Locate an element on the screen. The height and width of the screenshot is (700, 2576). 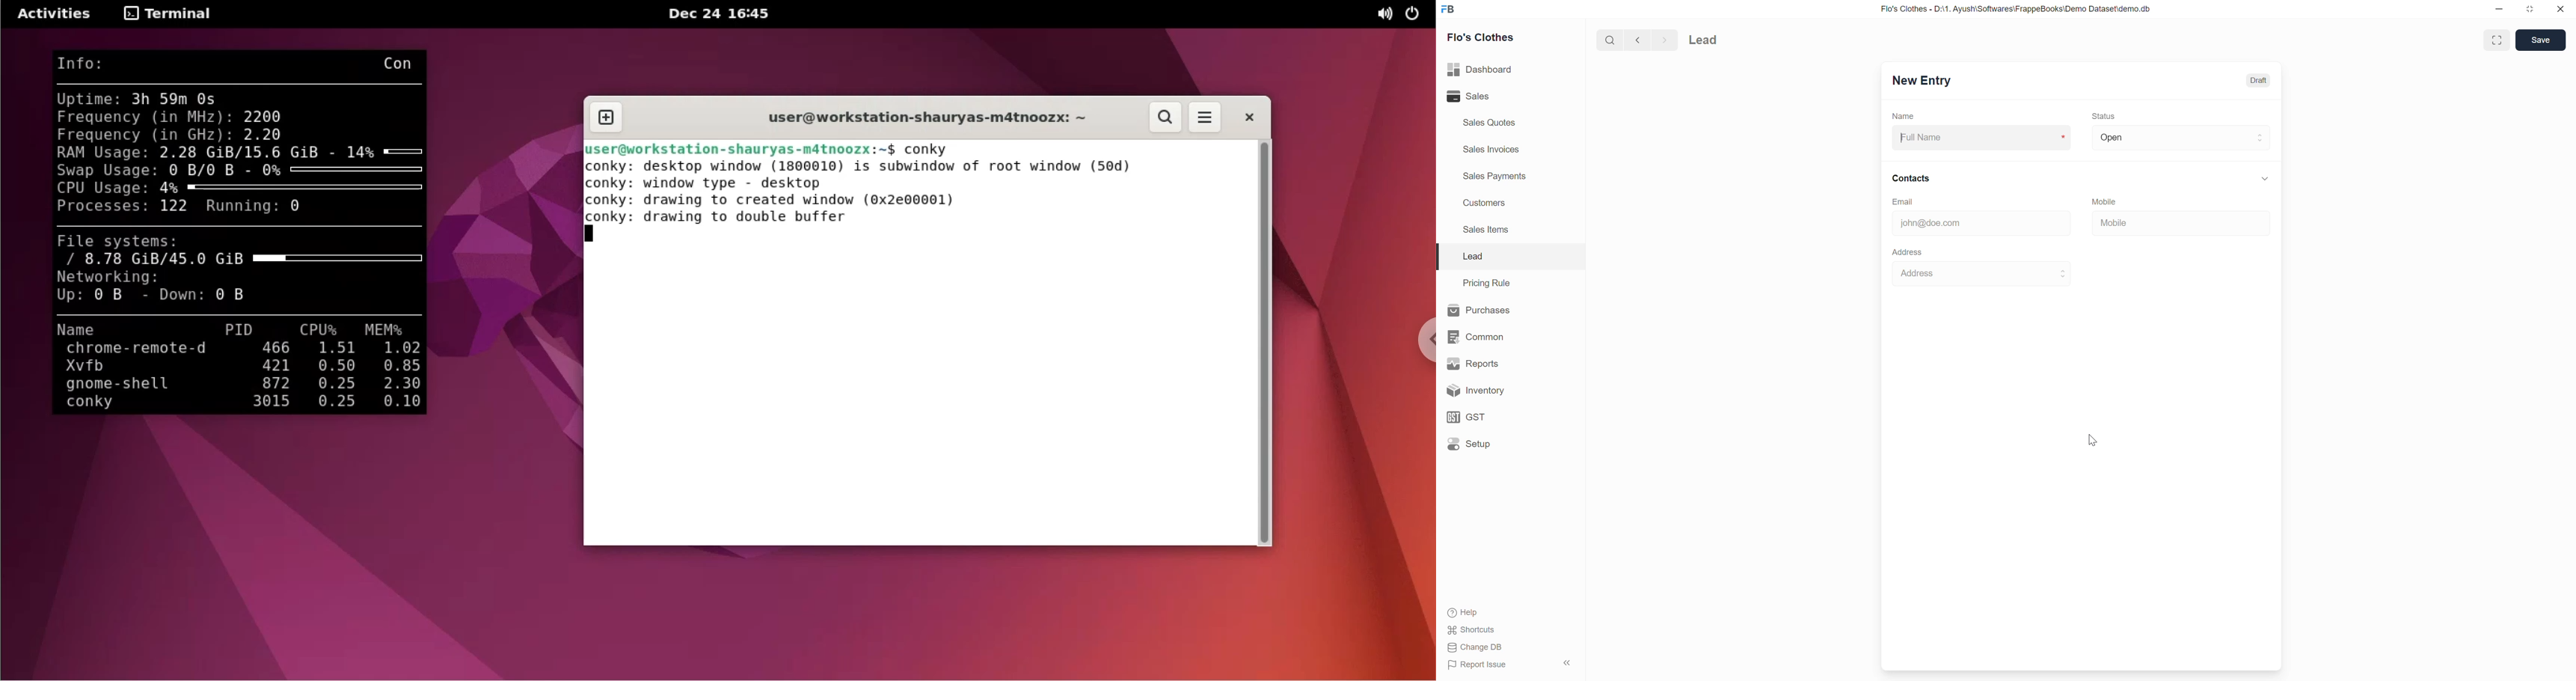
save is located at coordinates (2543, 40).